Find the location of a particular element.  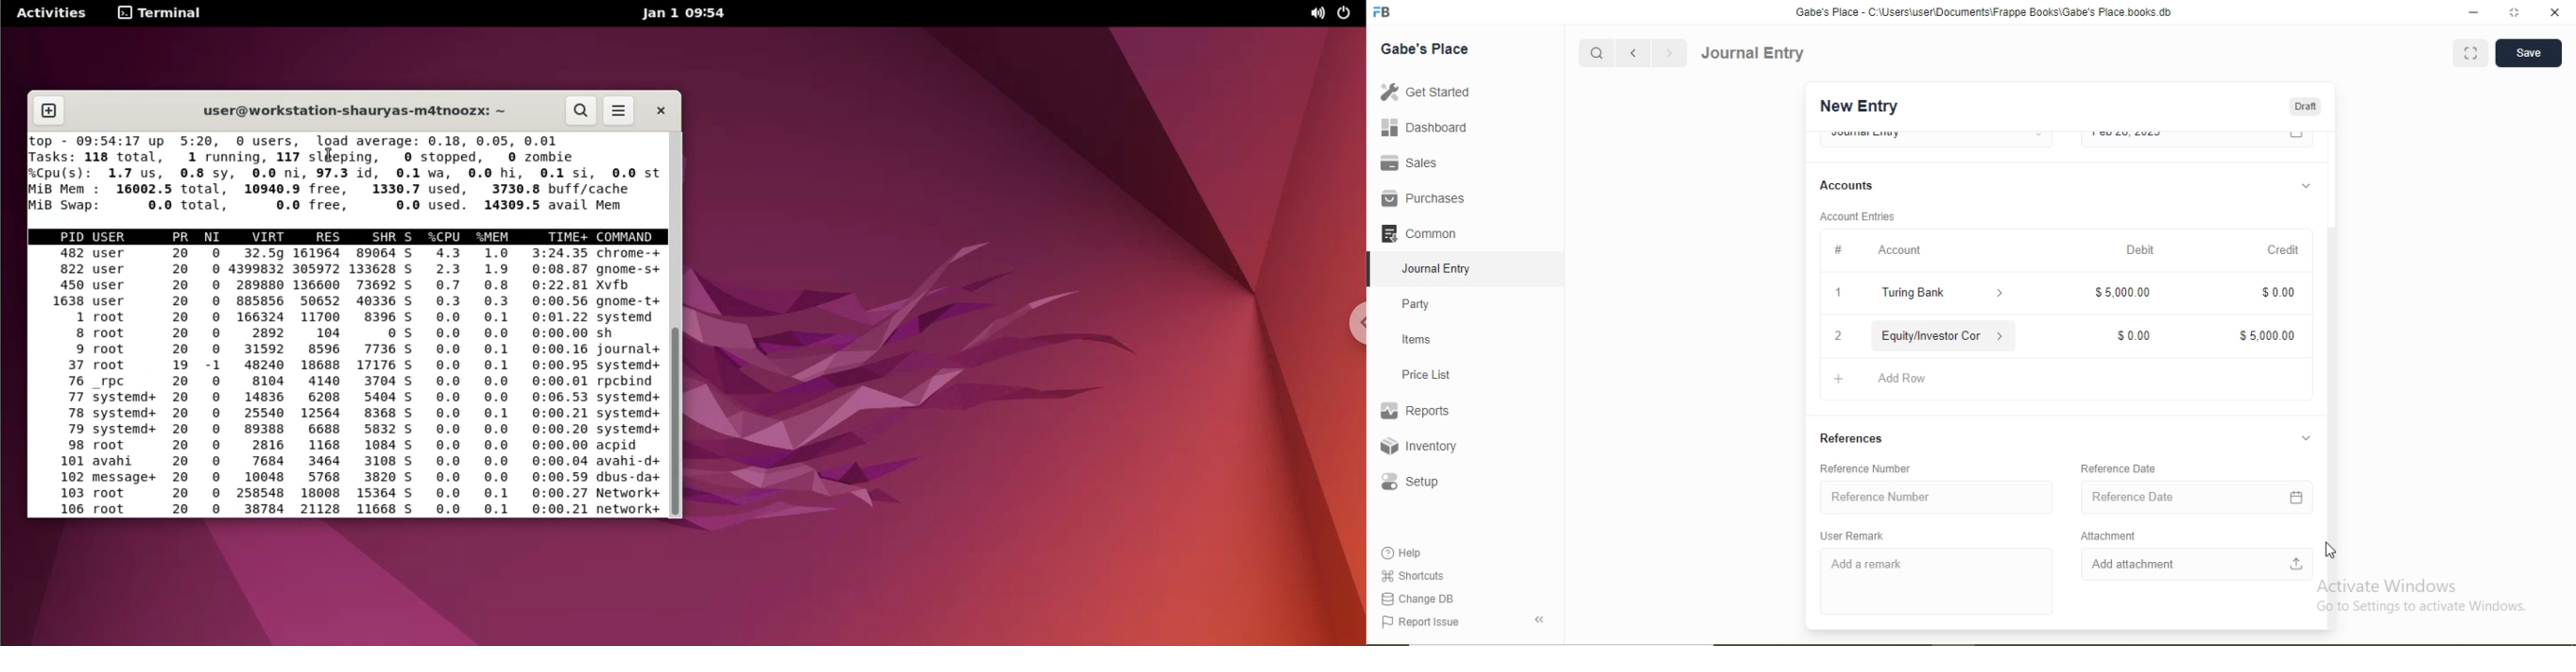

S is located at coordinates (415, 383).